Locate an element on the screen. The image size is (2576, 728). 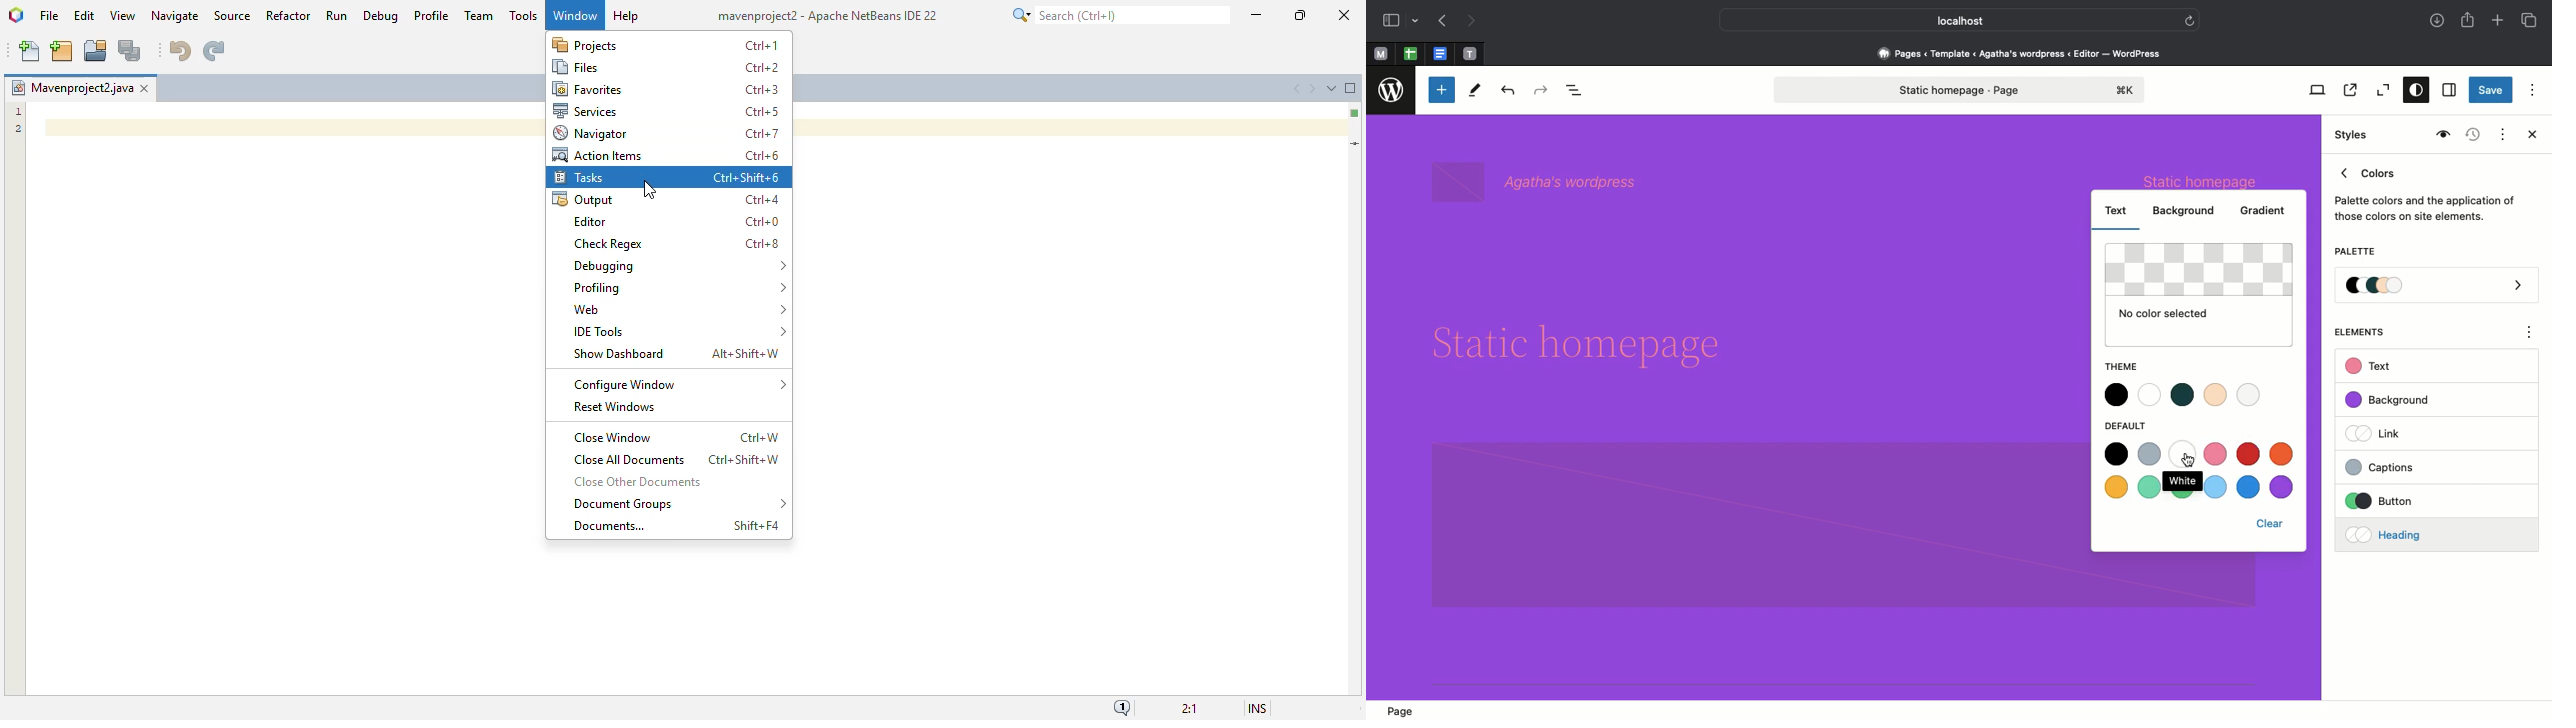
captions is located at coordinates (2409, 465).